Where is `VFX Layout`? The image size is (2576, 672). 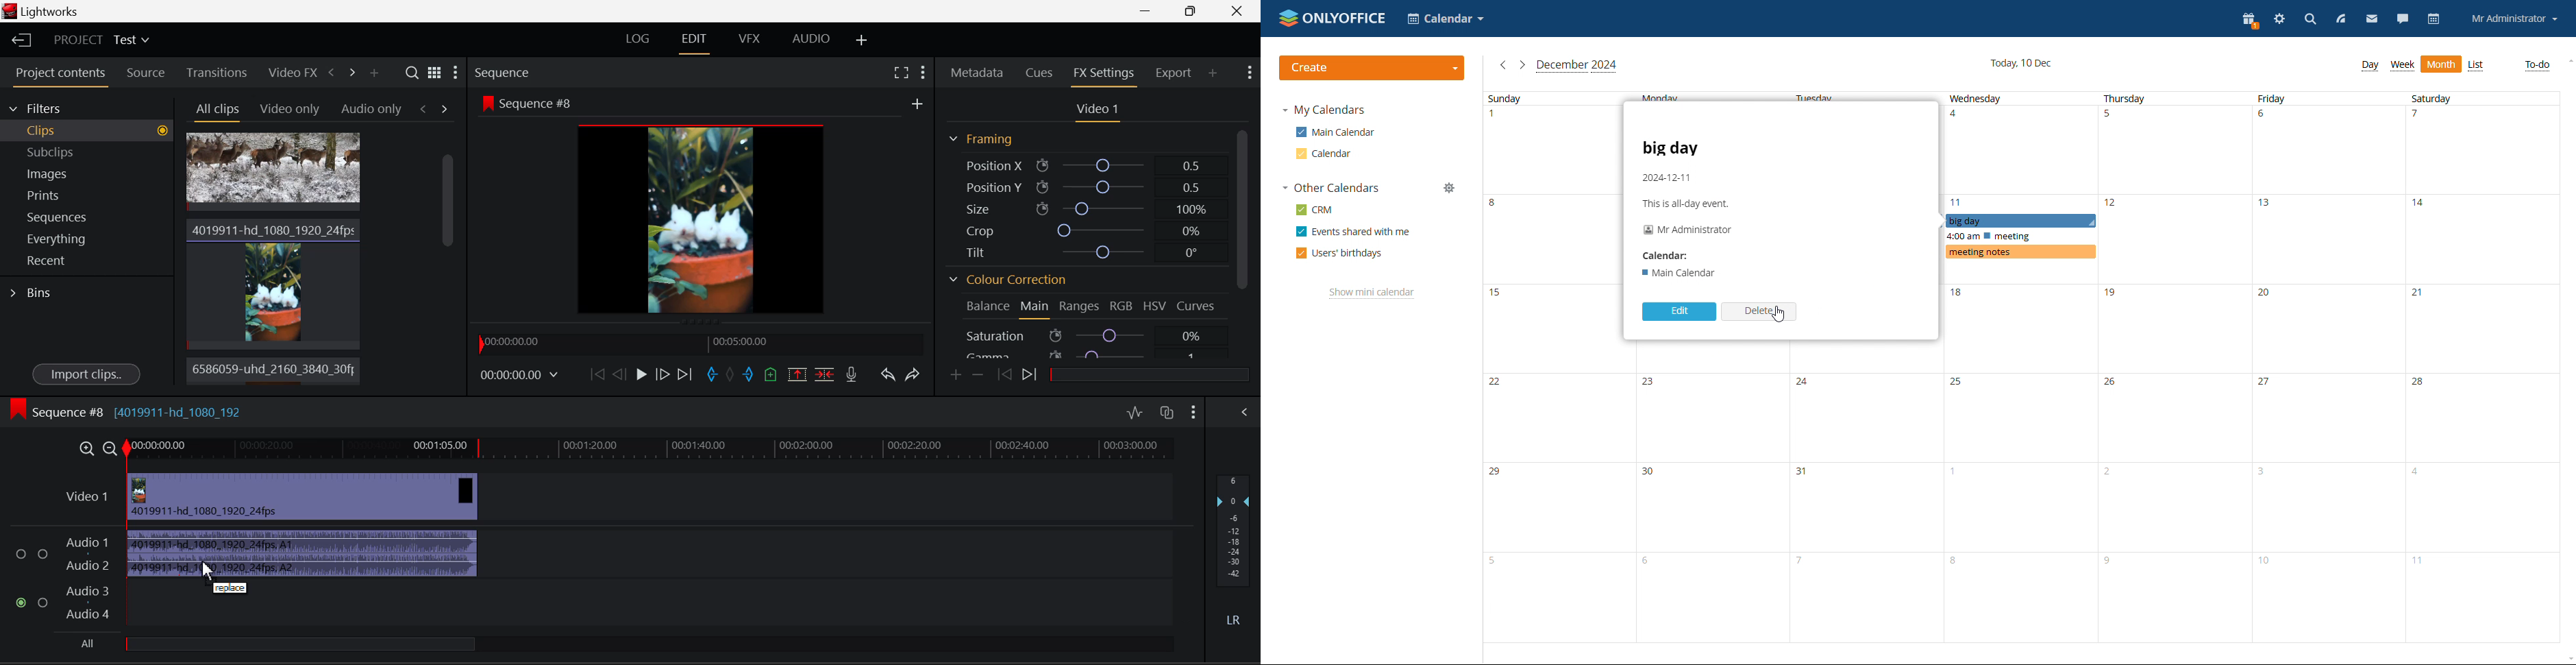 VFX Layout is located at coordinates (748, 38).